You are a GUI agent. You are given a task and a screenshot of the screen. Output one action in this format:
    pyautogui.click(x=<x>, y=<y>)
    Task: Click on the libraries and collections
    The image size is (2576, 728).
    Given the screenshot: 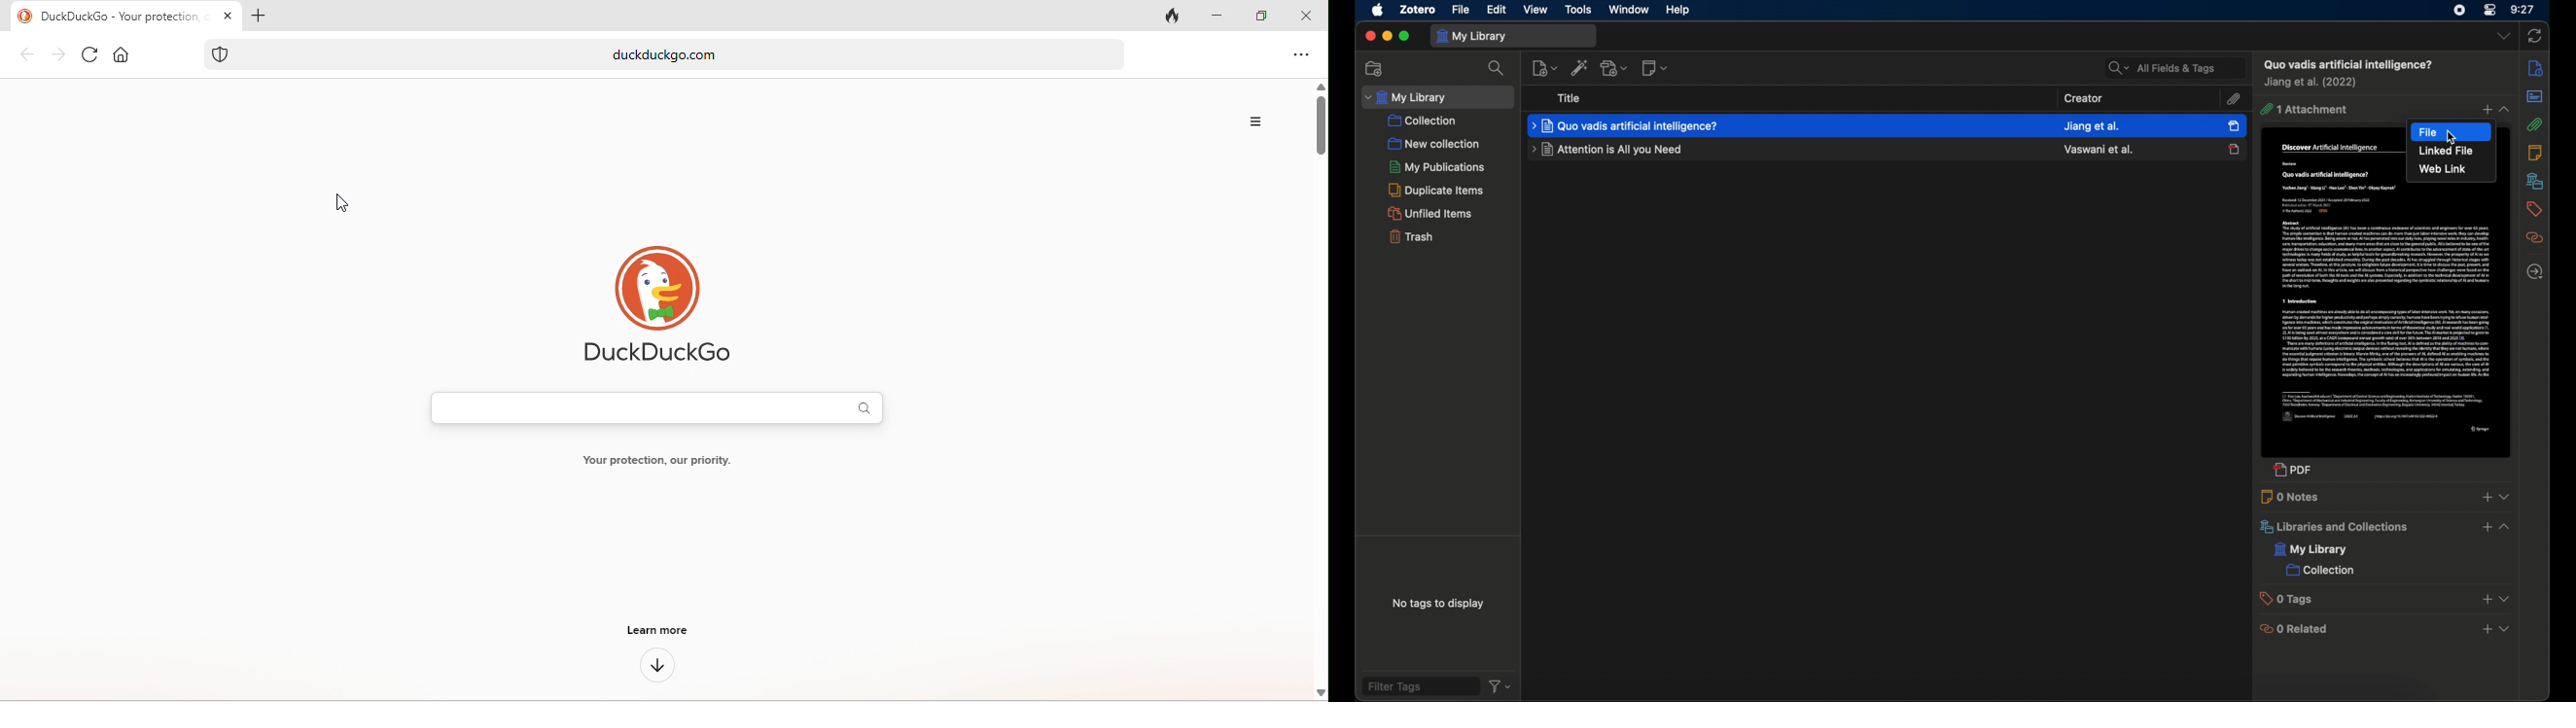 What is the action you would take?
    pyautogui.click(x=2333, y=527)
    